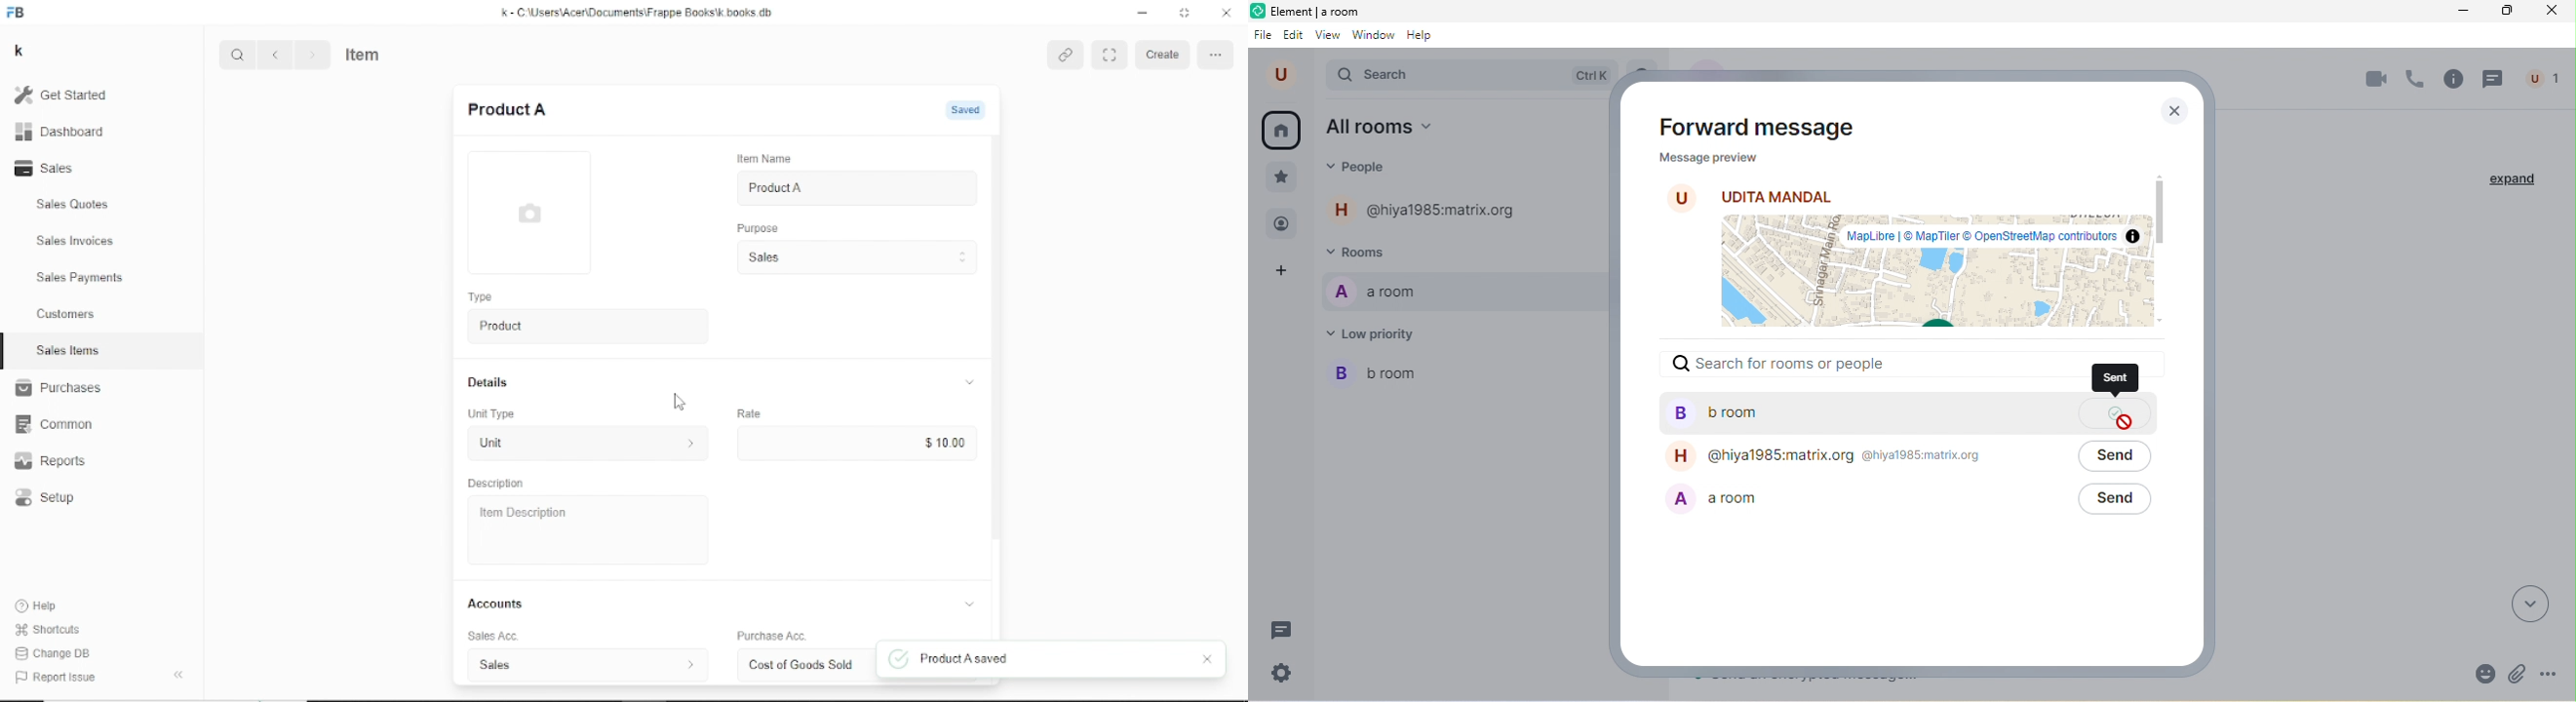 The height and width of the screenshot is (728, 2576). Describe the element at coordinates (46, 498) in the screenshot. I see `Setup` at that location.